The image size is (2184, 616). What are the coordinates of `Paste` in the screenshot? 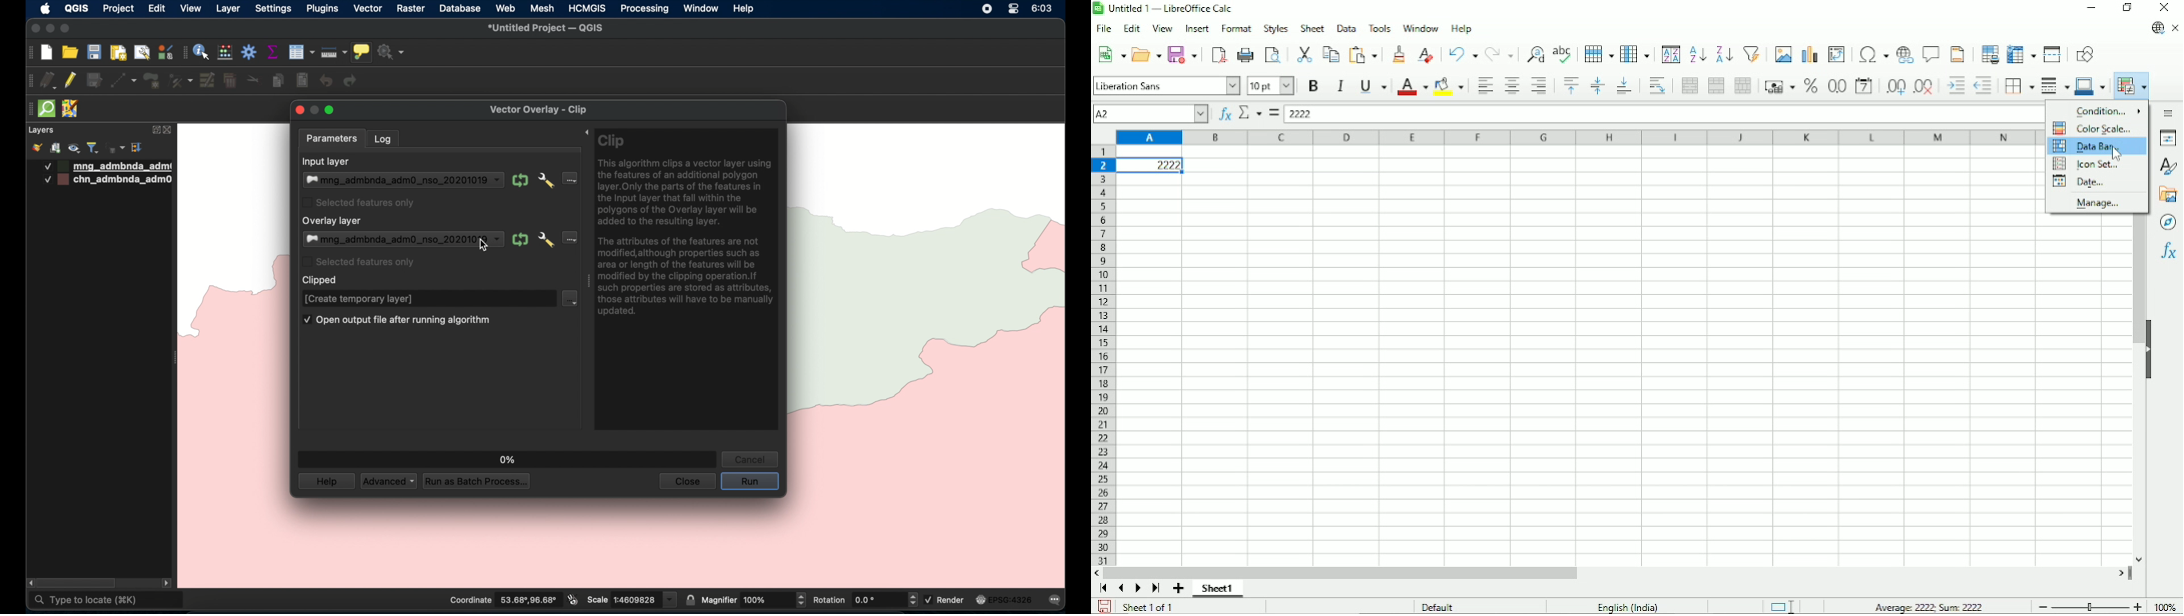 It's located at (1365, 54).